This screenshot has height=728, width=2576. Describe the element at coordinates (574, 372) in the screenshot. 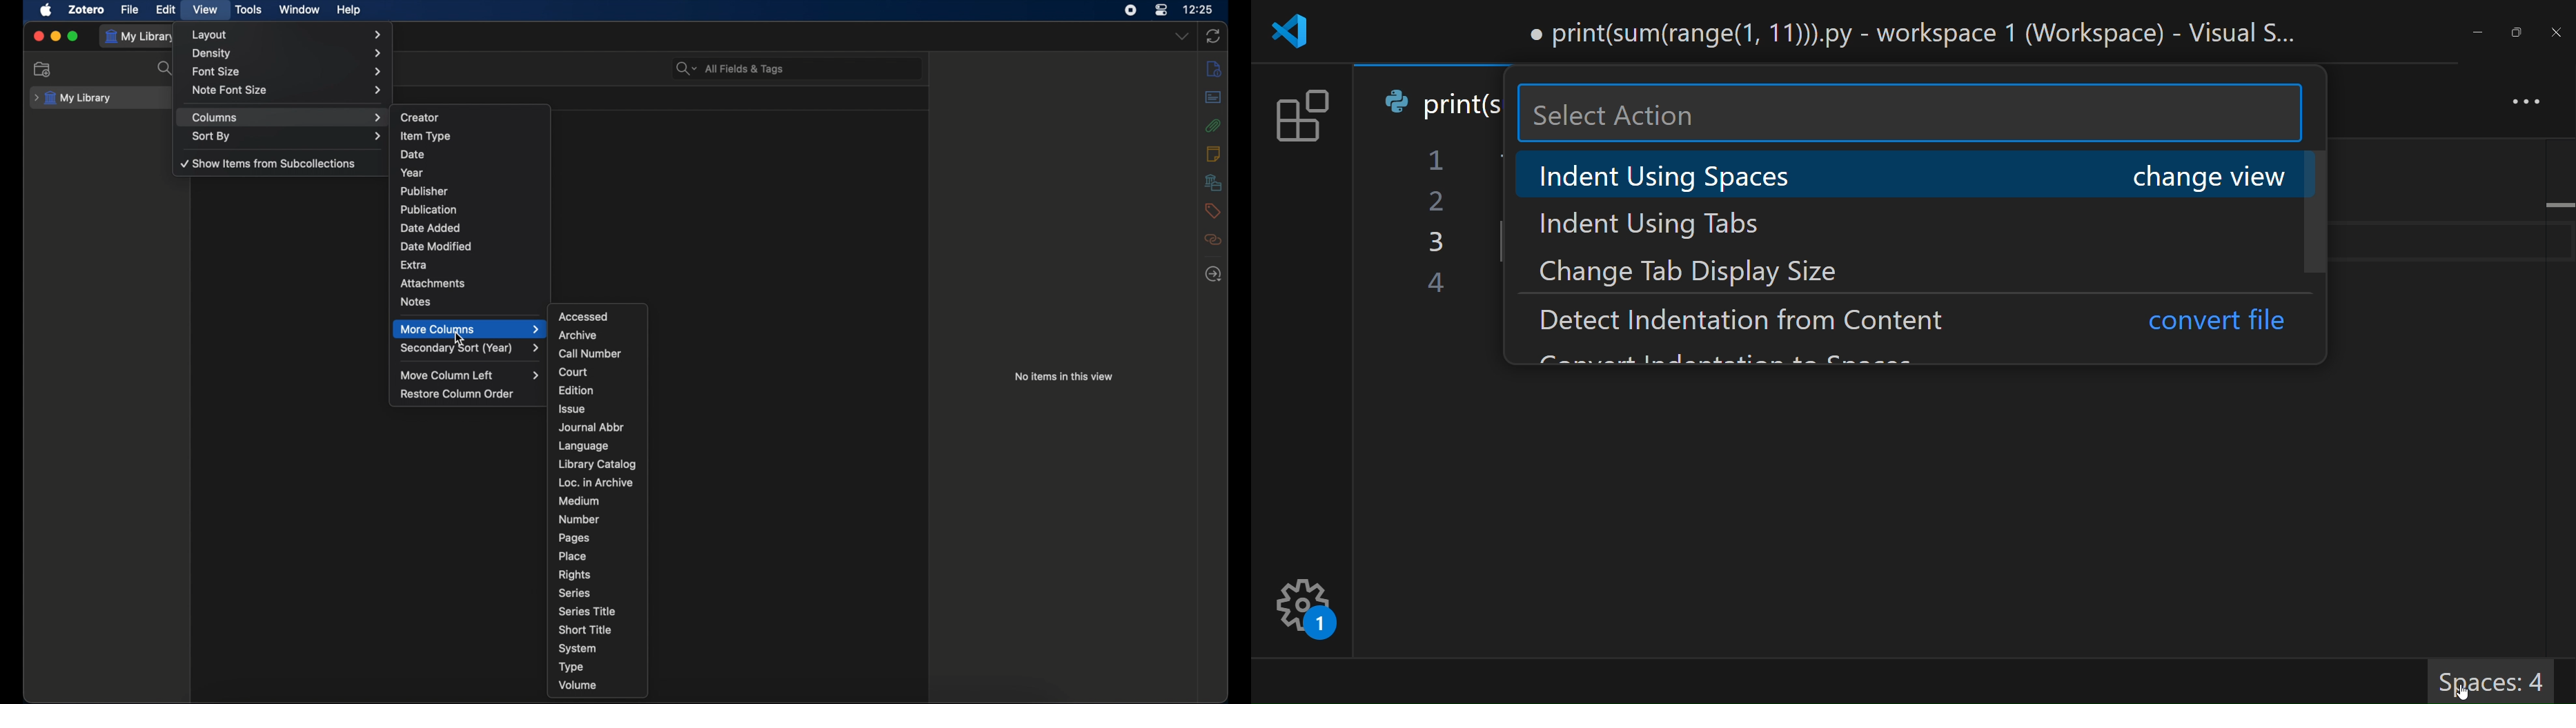

I see `court` at that location.